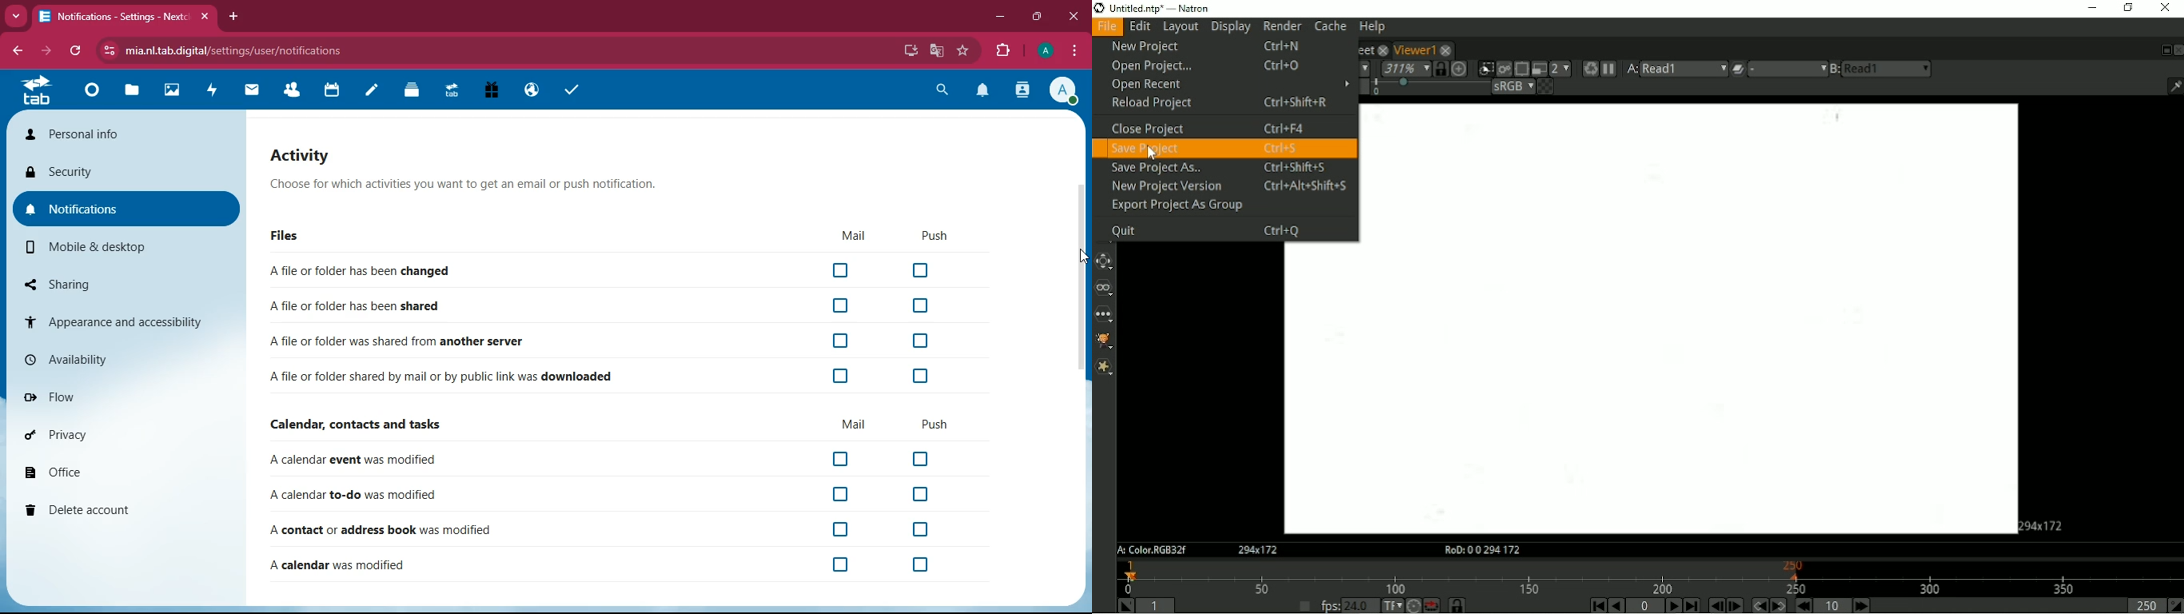 The height and width of the screenshot is (616, 2184). What do you see at coordinates (601, 342) in the screenshot?
I see `A file or folder was shared from another server` at bounding box center [601, 342].